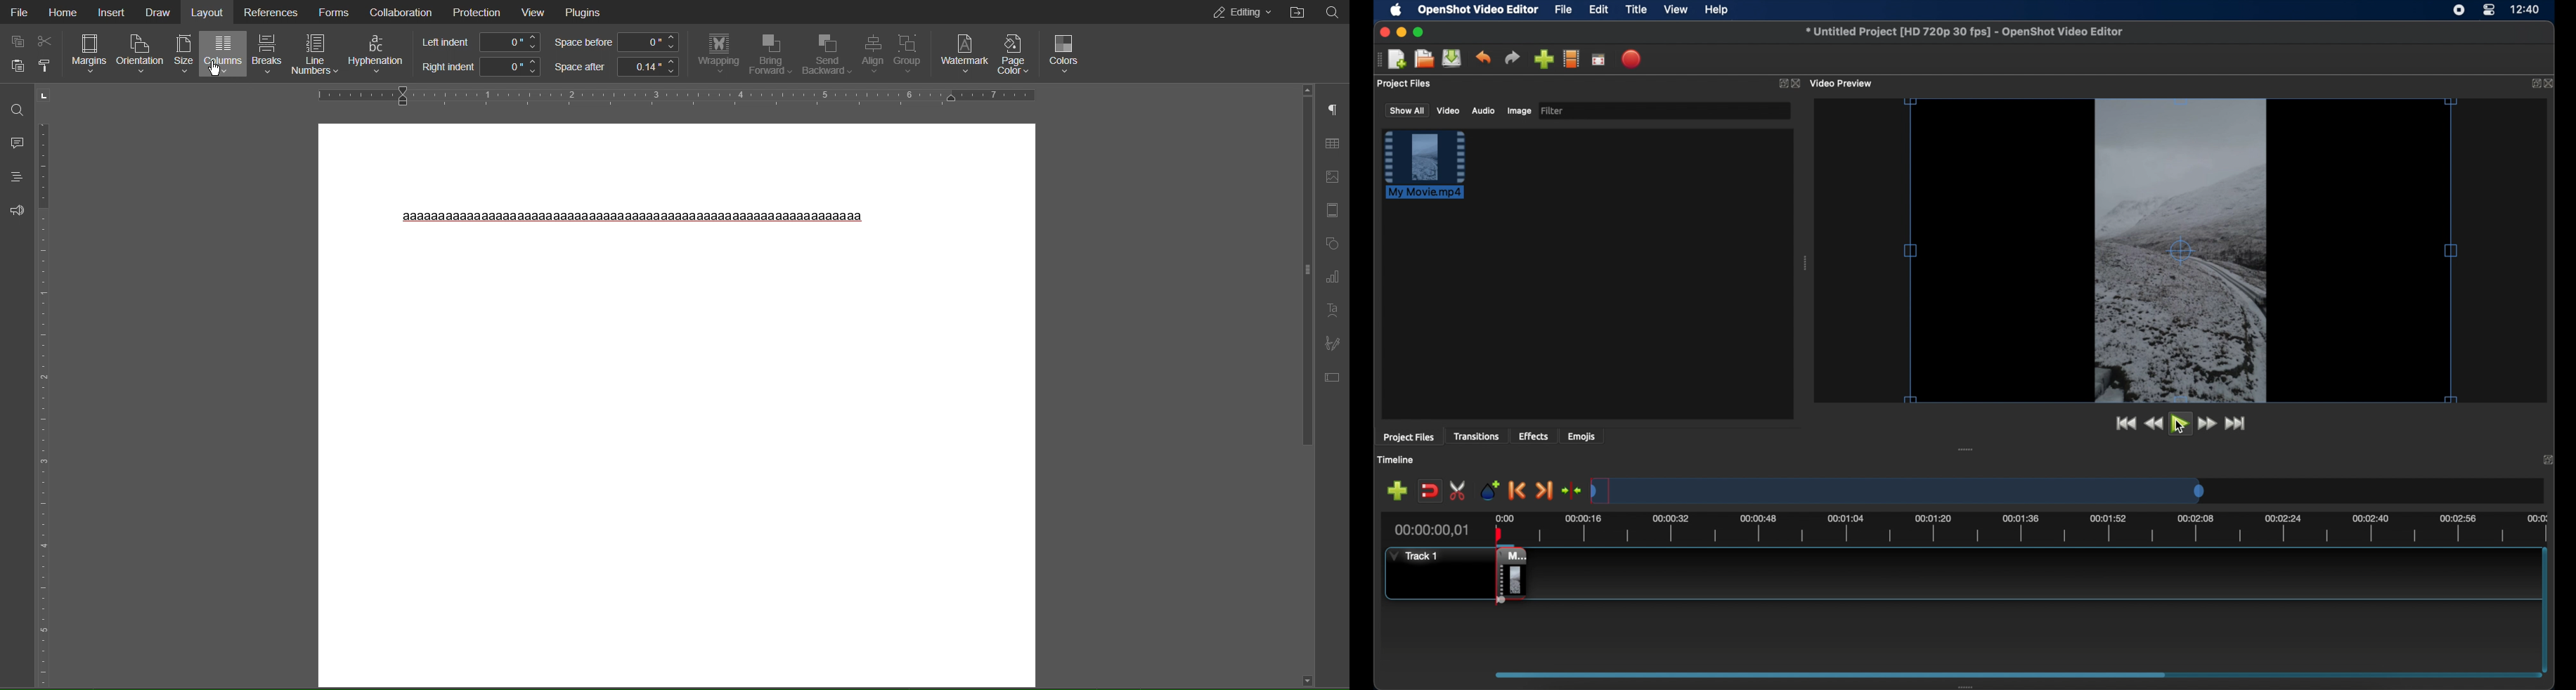 The height and width of the screenshot is (700, 2576). I want to click on time, so click(2527, 10).